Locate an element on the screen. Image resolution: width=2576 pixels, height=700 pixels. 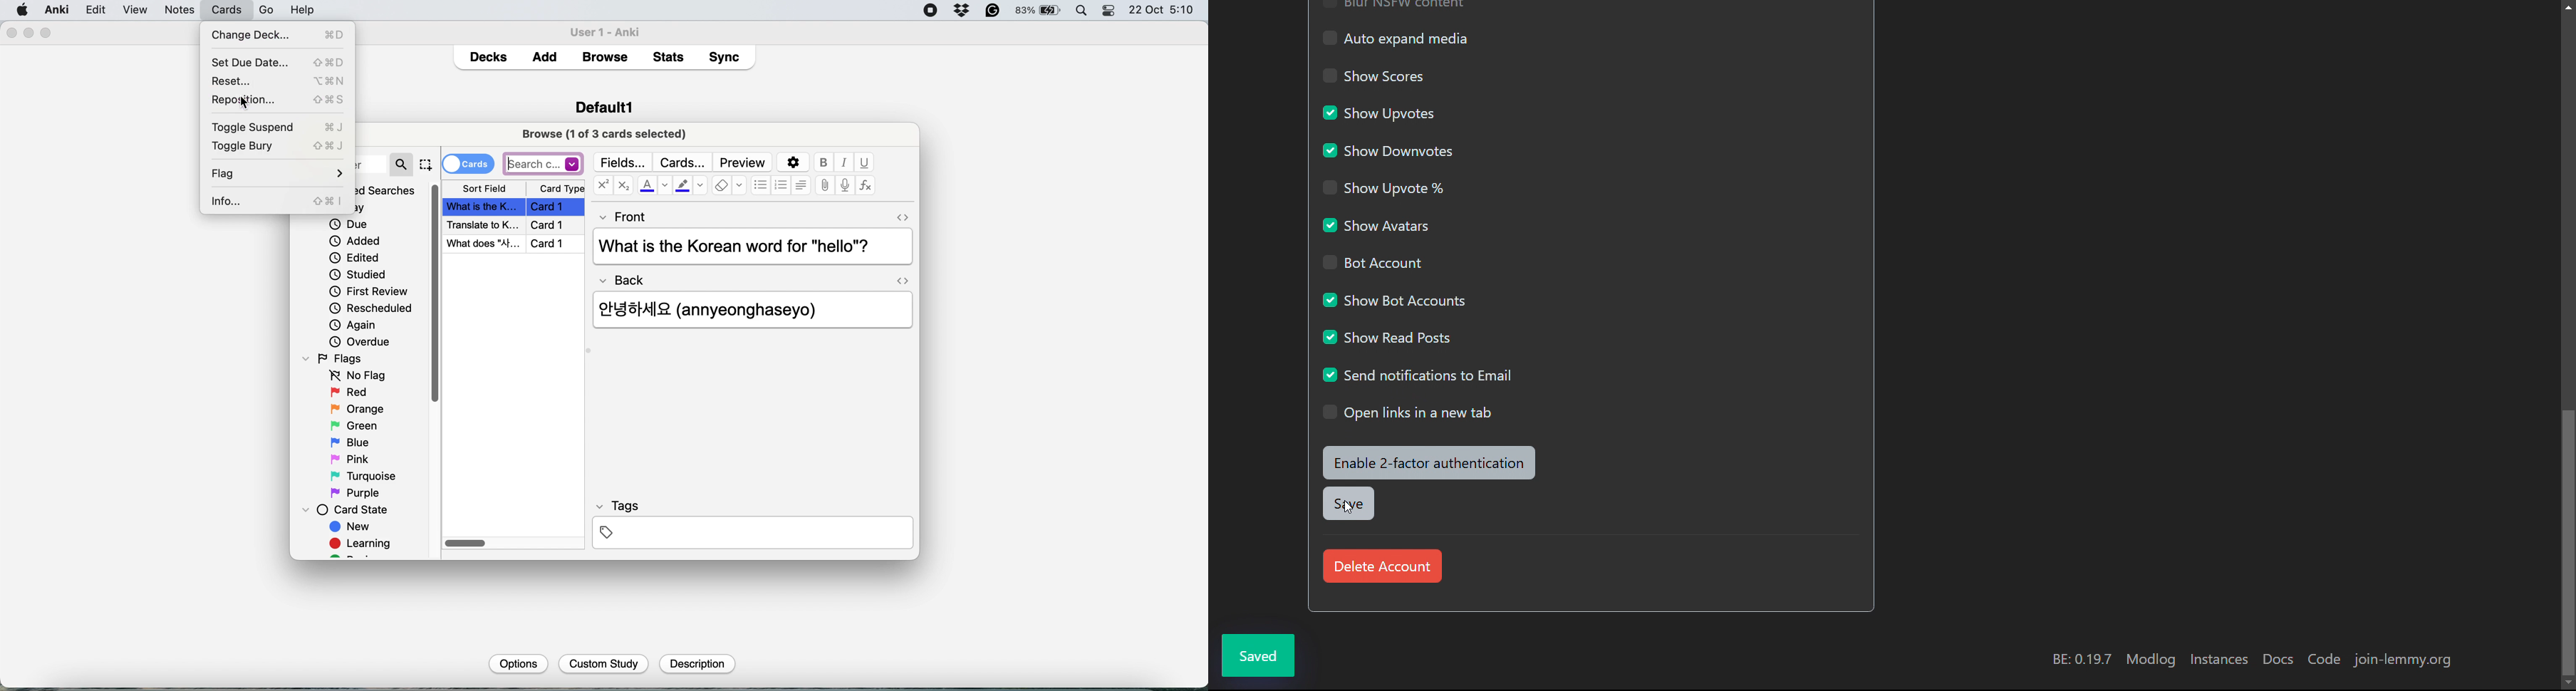
Browse is located at coordinates (604, 57).